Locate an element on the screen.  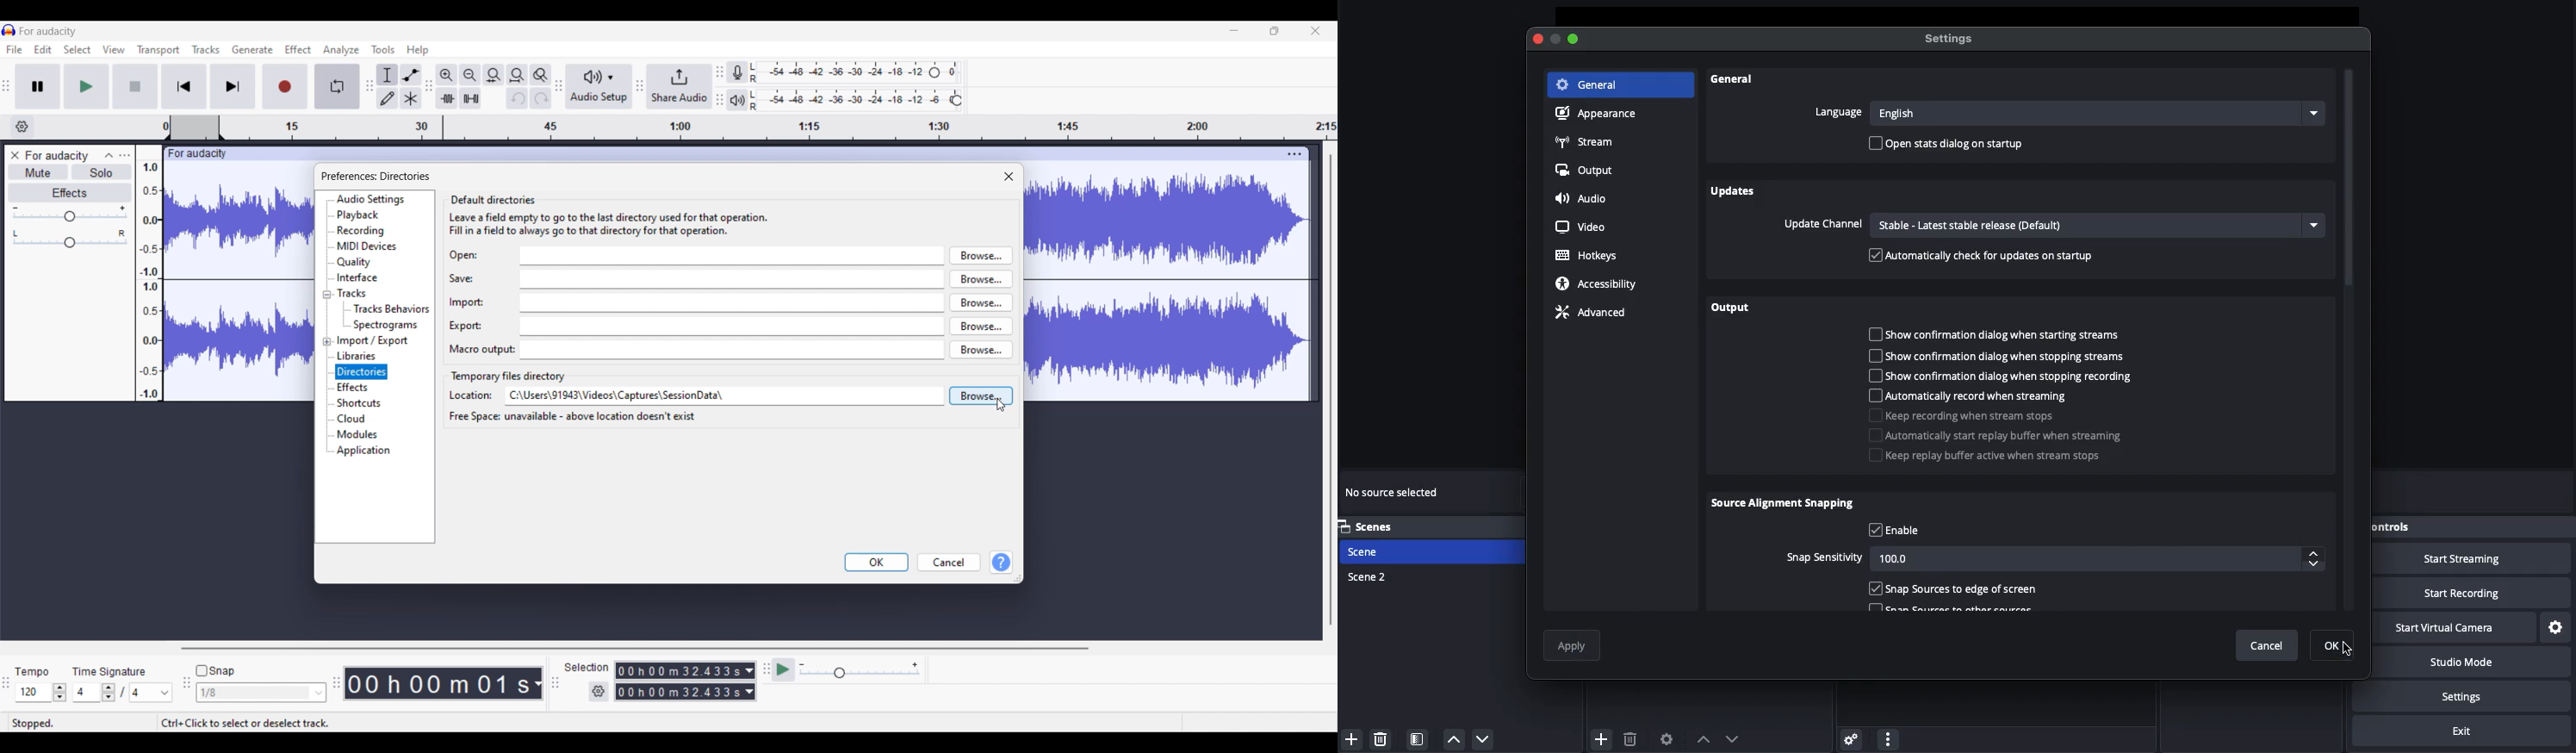
Button is located at coordinates (1556, 40).